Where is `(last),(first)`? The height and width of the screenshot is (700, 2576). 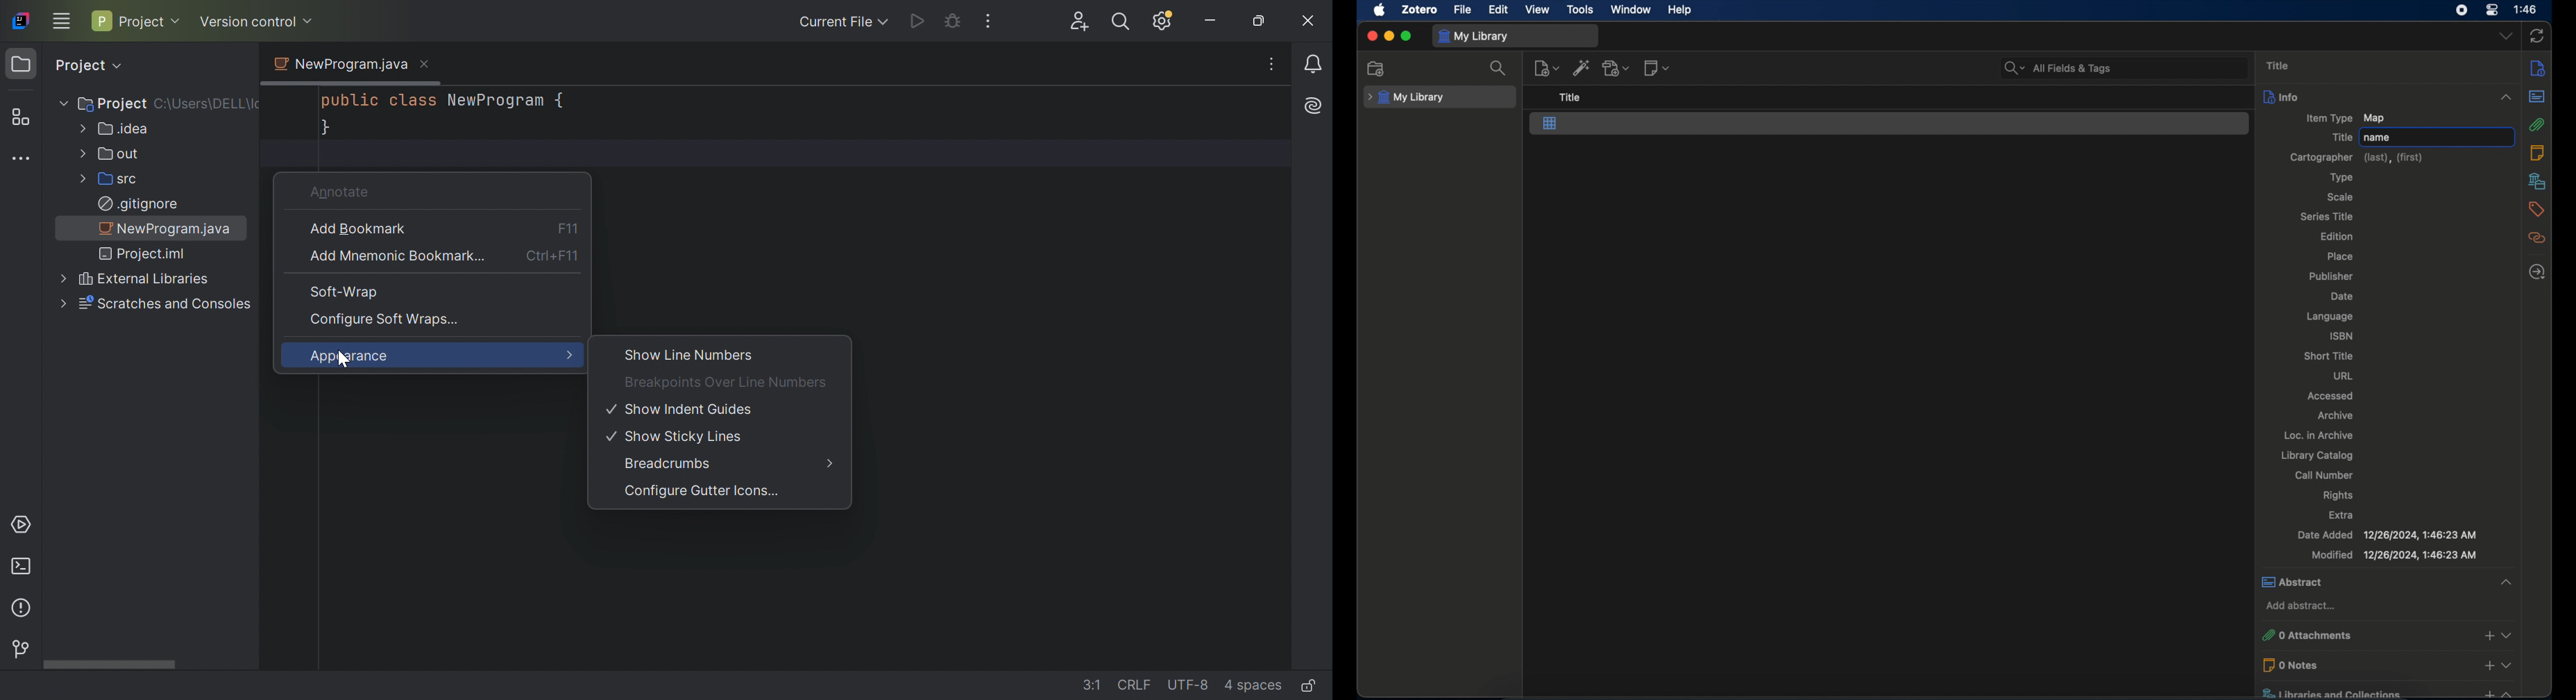 (last),(first) is located at coordinates (2394, 158).